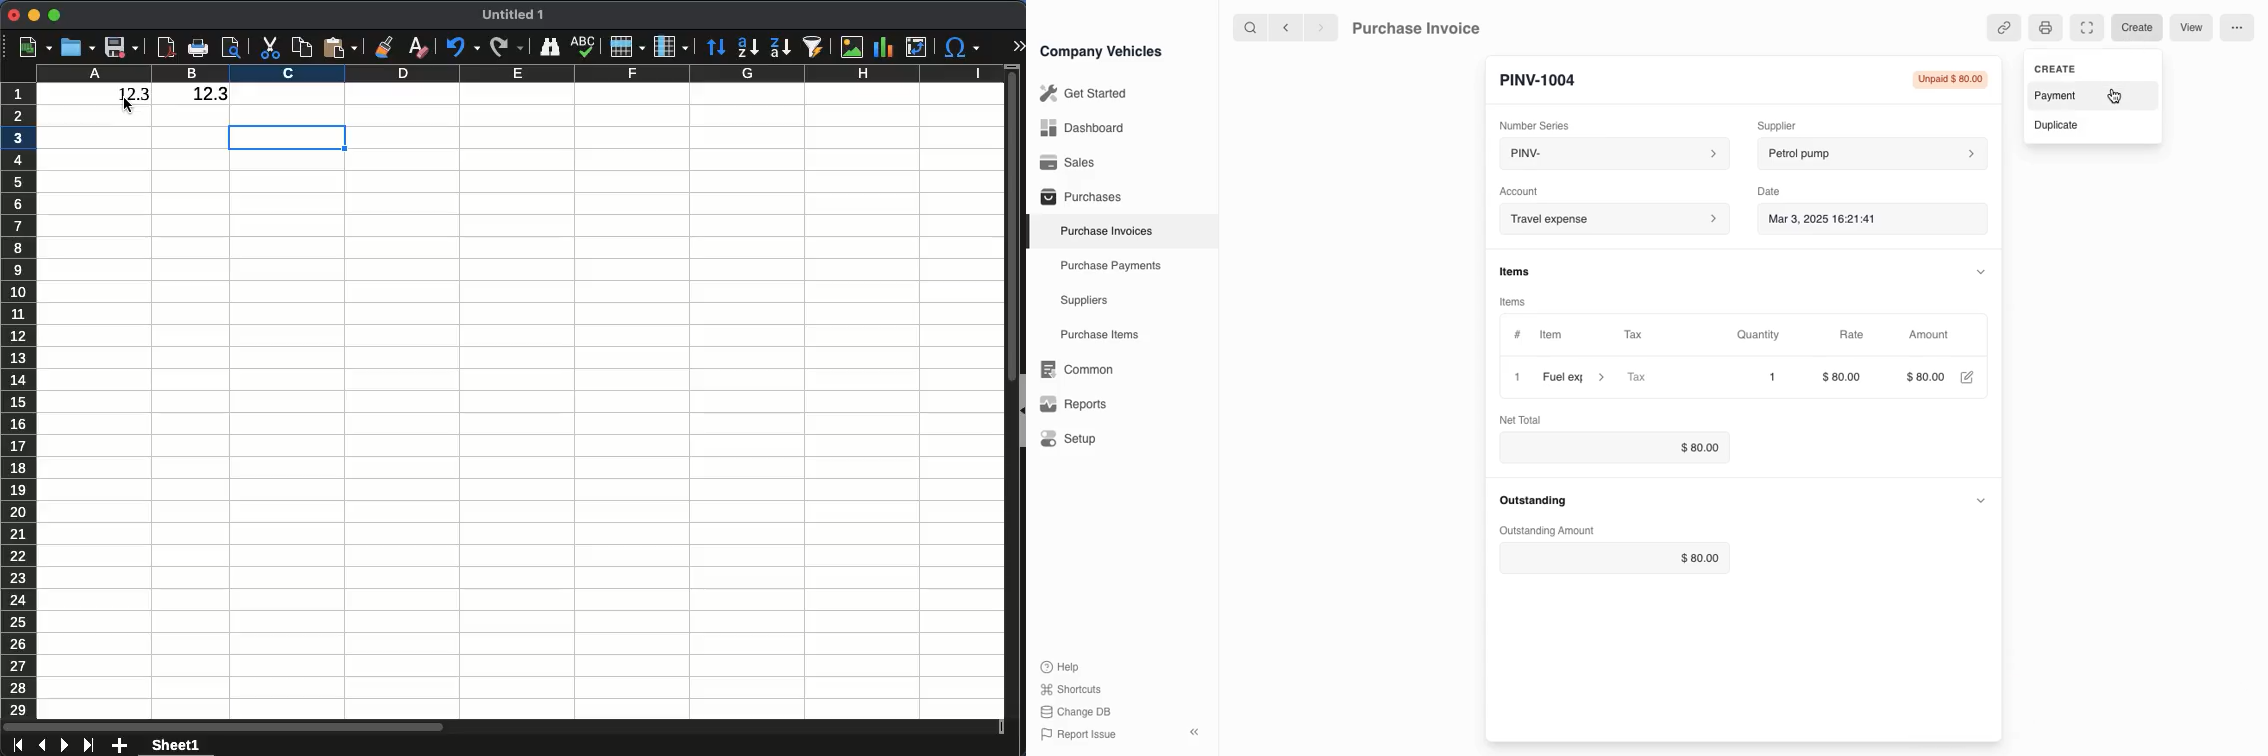 This screenshot has width=2268, height=756. What do you see at coordinates (780, 48) in the screenshot?
I see `descending` at bounding box center [780, 48].